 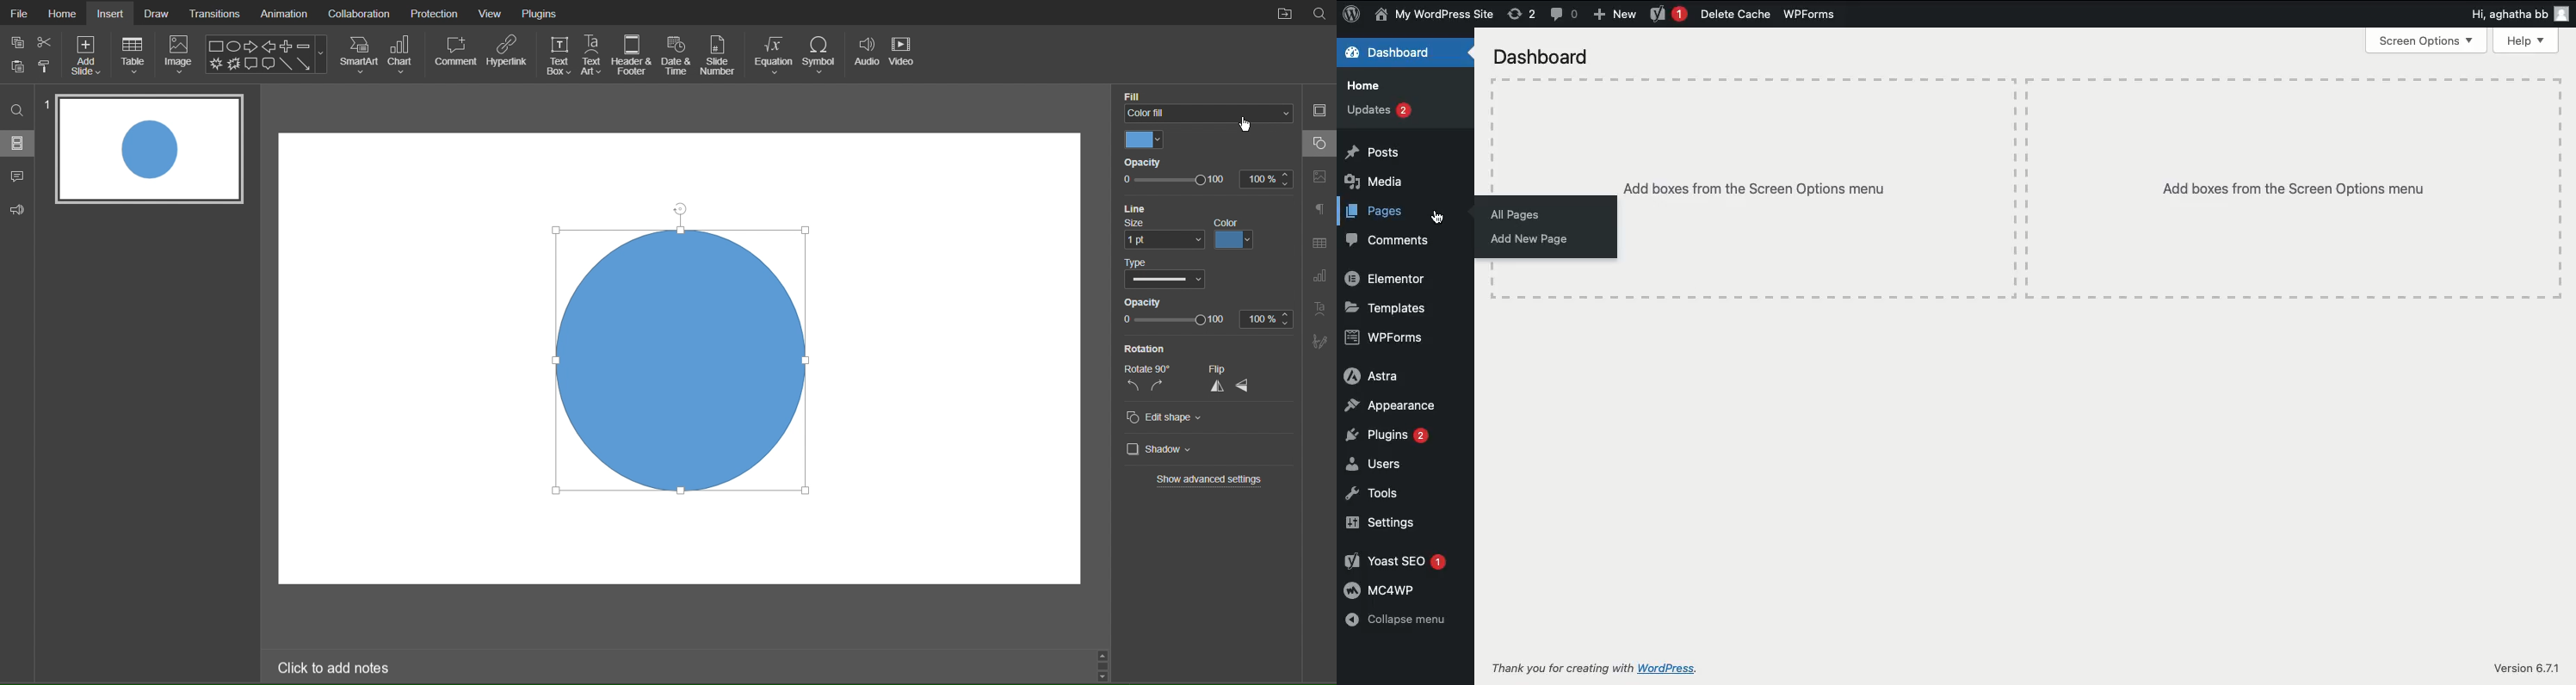 What do you see at coordinates (1285, 13) in the screenshot?
I see `Open File Location` at bounding box center [1285, 13].